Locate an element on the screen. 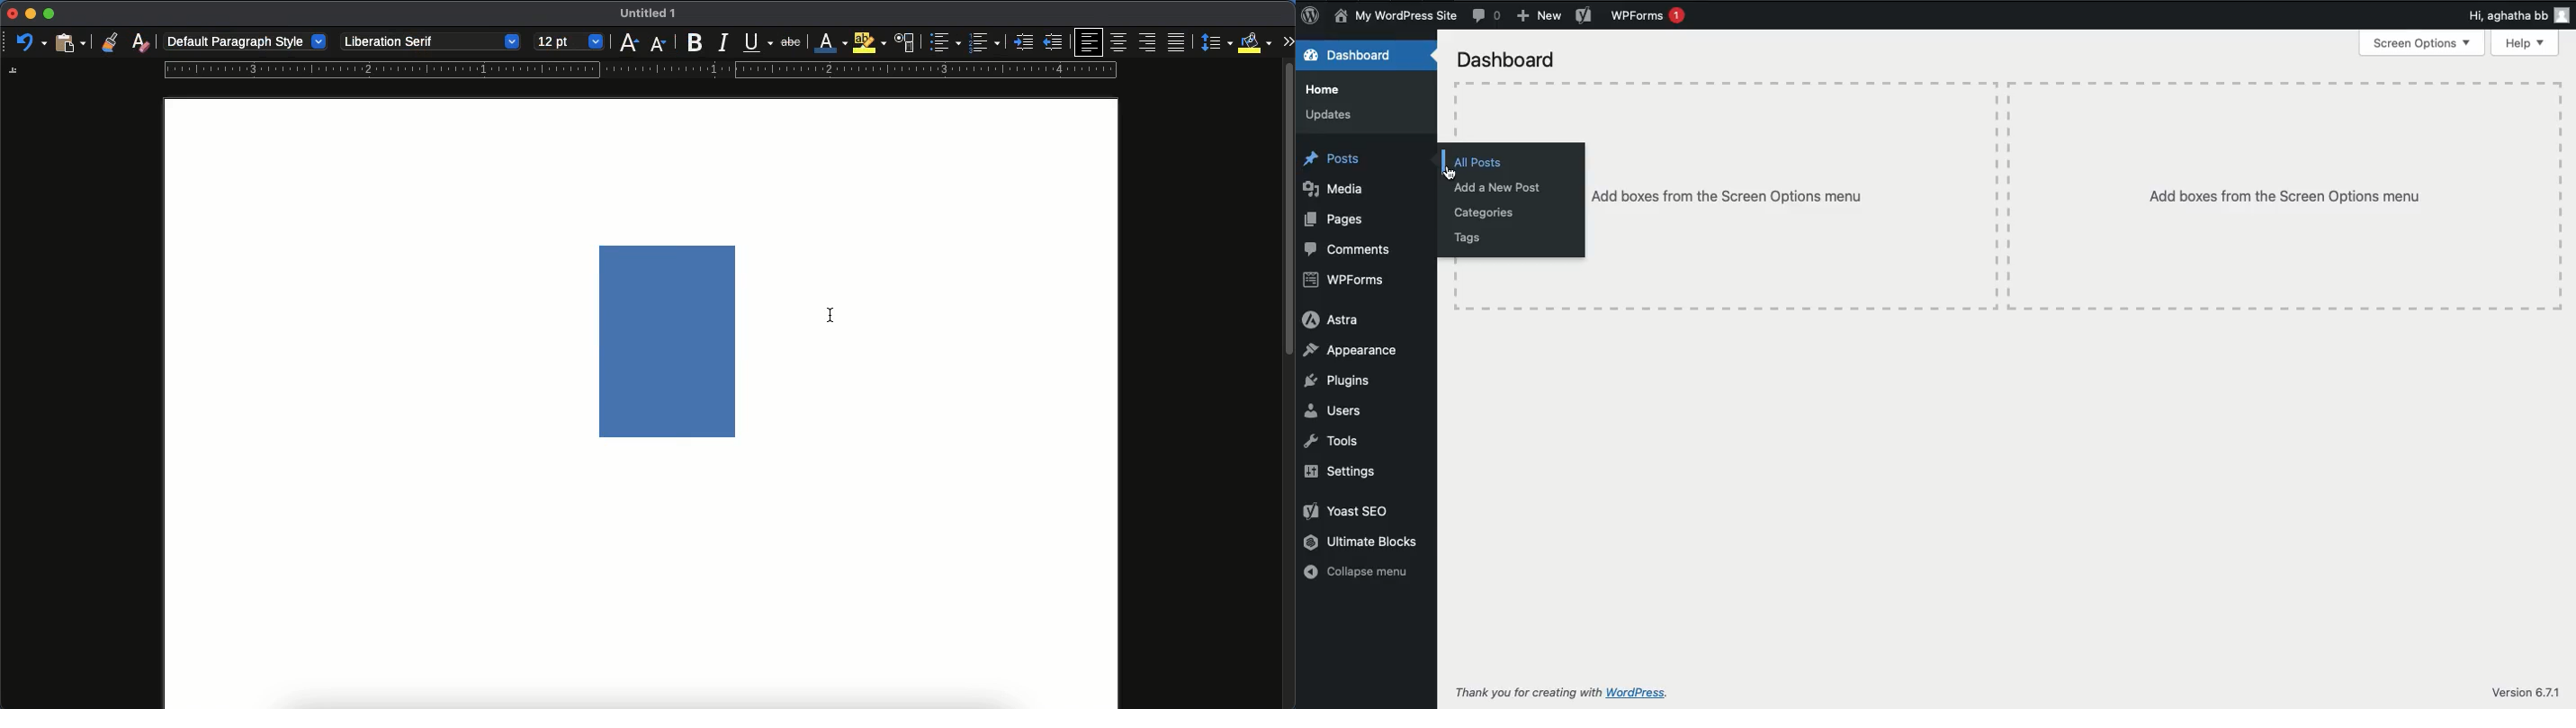 The height and width of the screenshot is (728, 2576). New is located at coordinates (1539, 15).